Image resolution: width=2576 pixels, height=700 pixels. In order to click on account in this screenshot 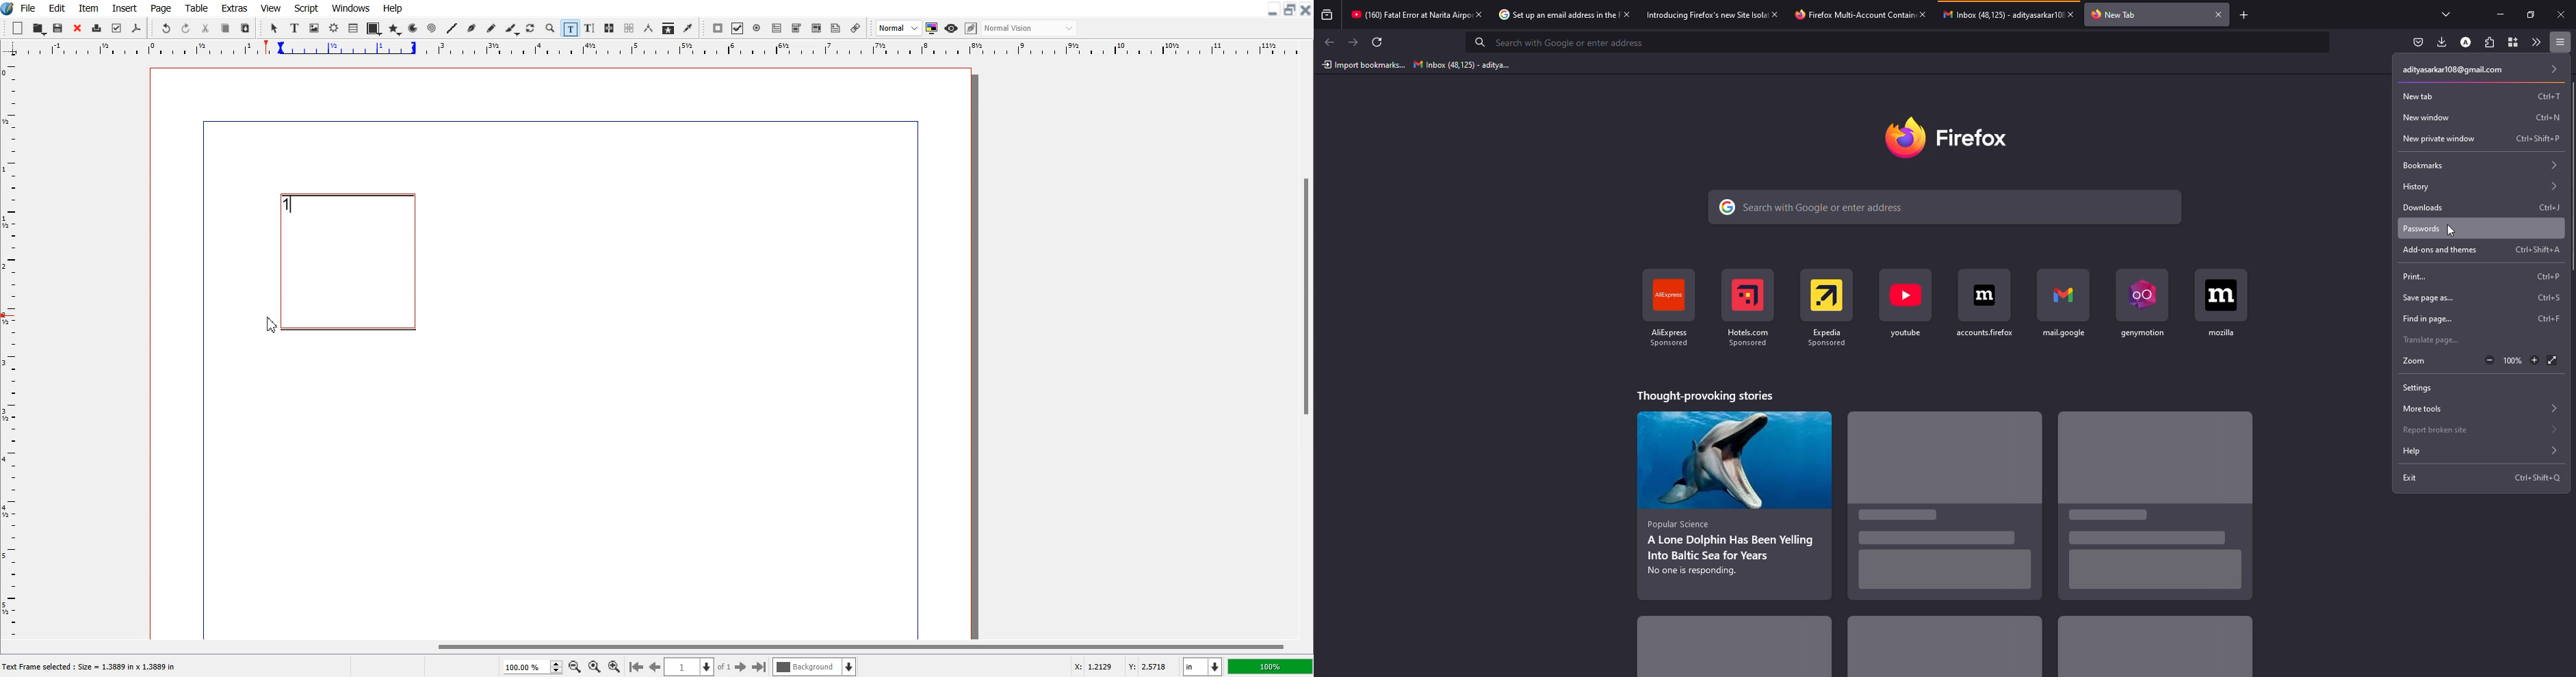, I will do `click(2468, 41)`.